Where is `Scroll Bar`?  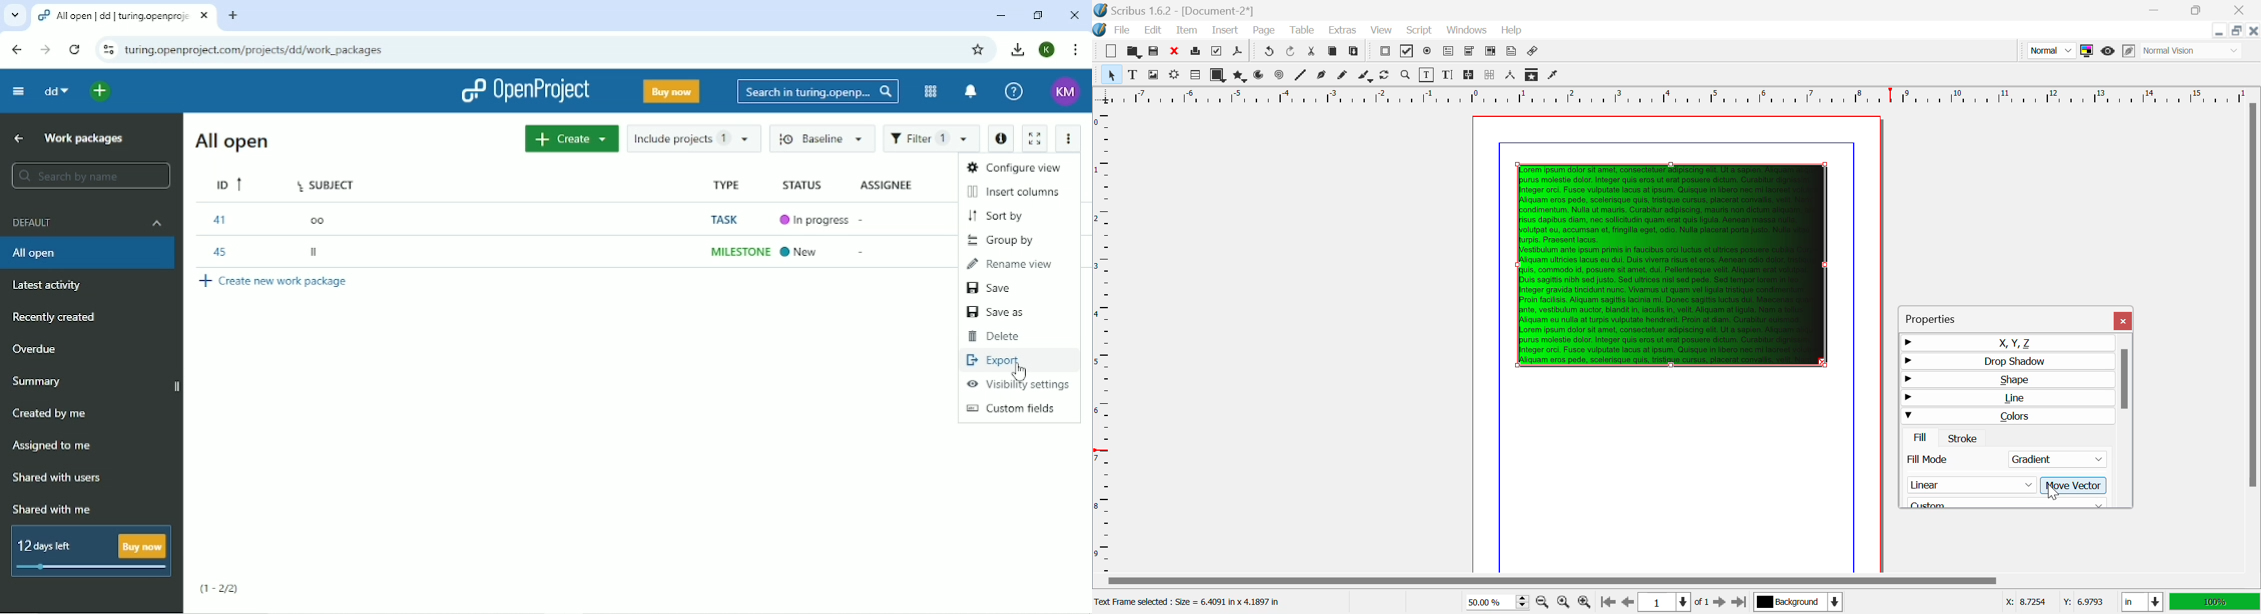
Scroll Bar is located at coordinates (2254, 336).